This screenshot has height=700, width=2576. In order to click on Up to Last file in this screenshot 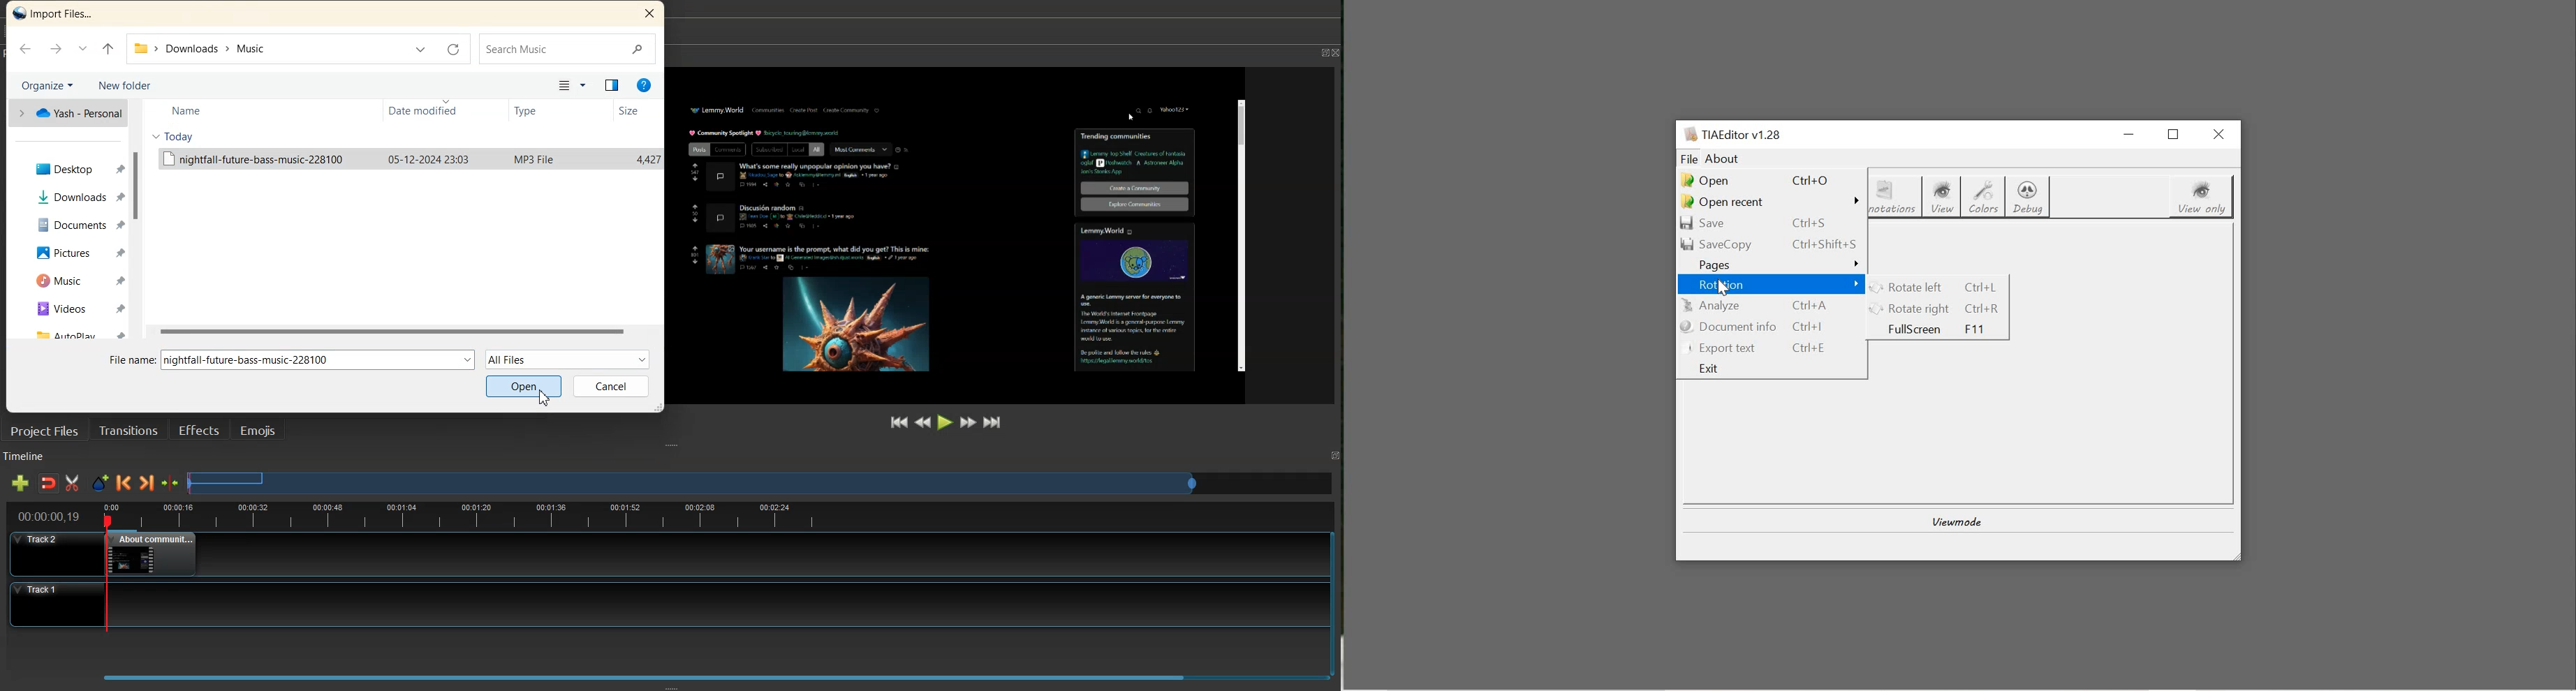, I will do `click(108, 50)`.